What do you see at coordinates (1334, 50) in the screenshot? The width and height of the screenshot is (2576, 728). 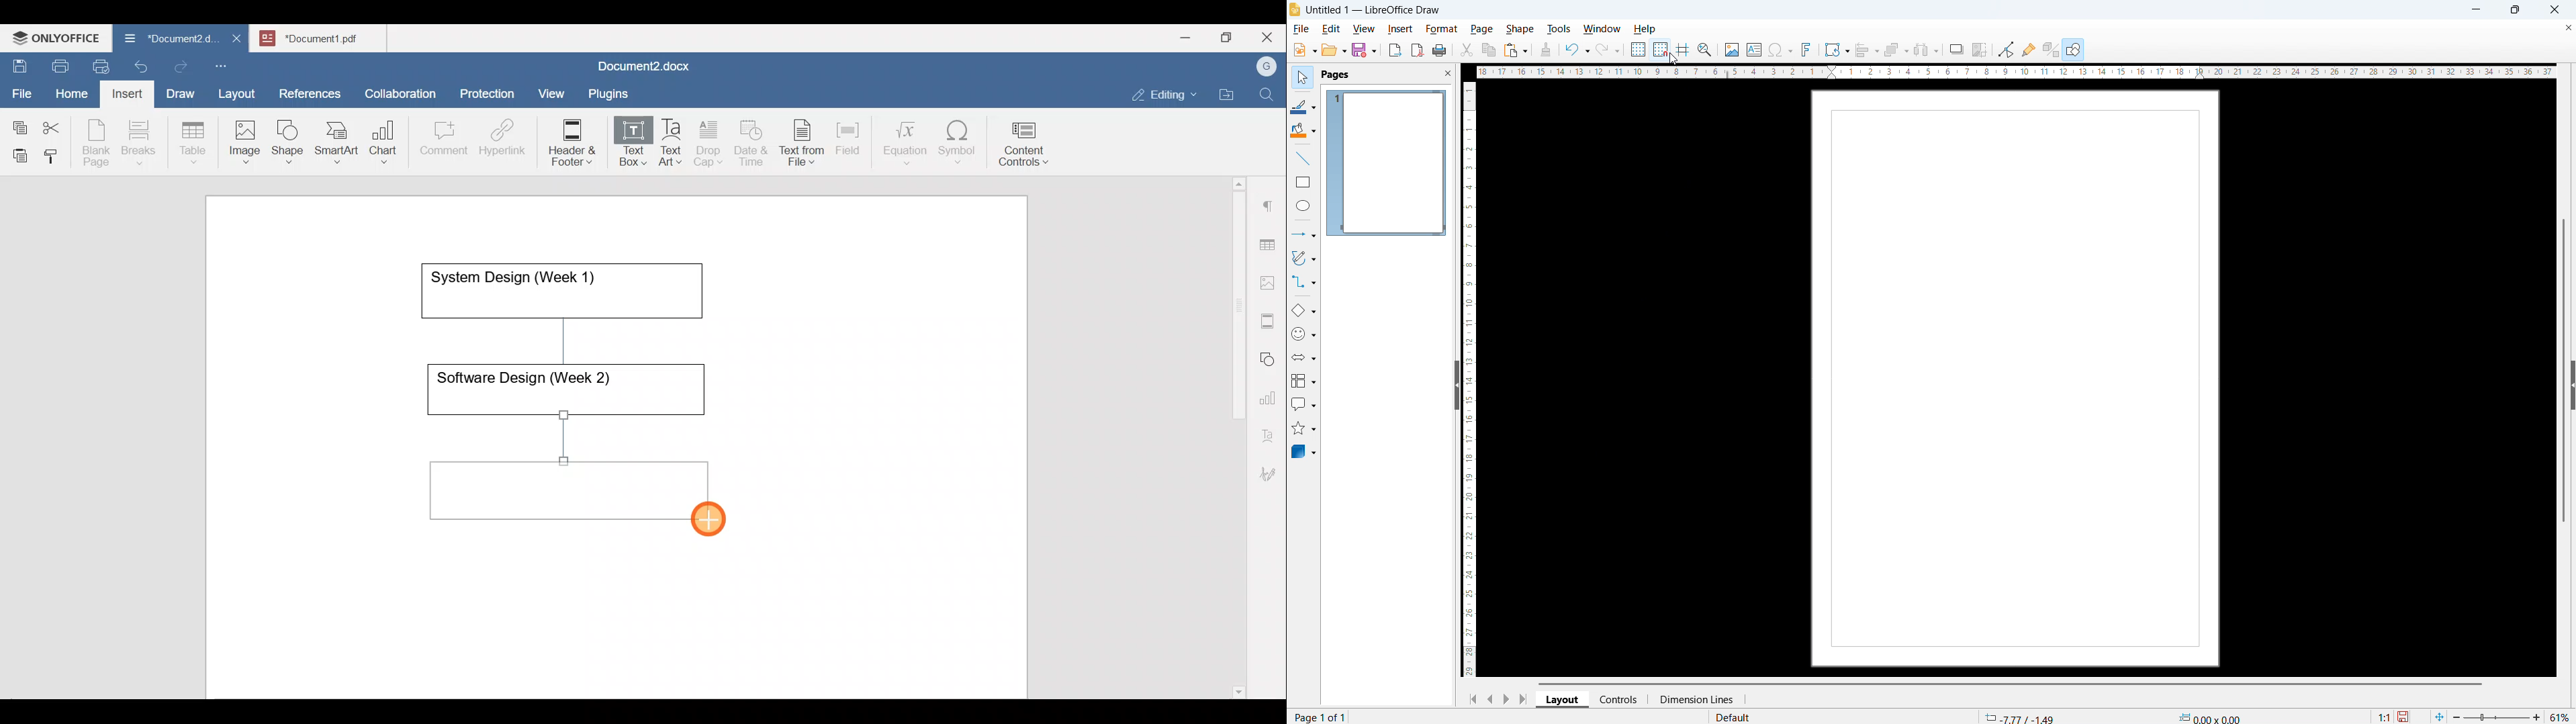 I see `open ` at bounding box center [1334, 50].